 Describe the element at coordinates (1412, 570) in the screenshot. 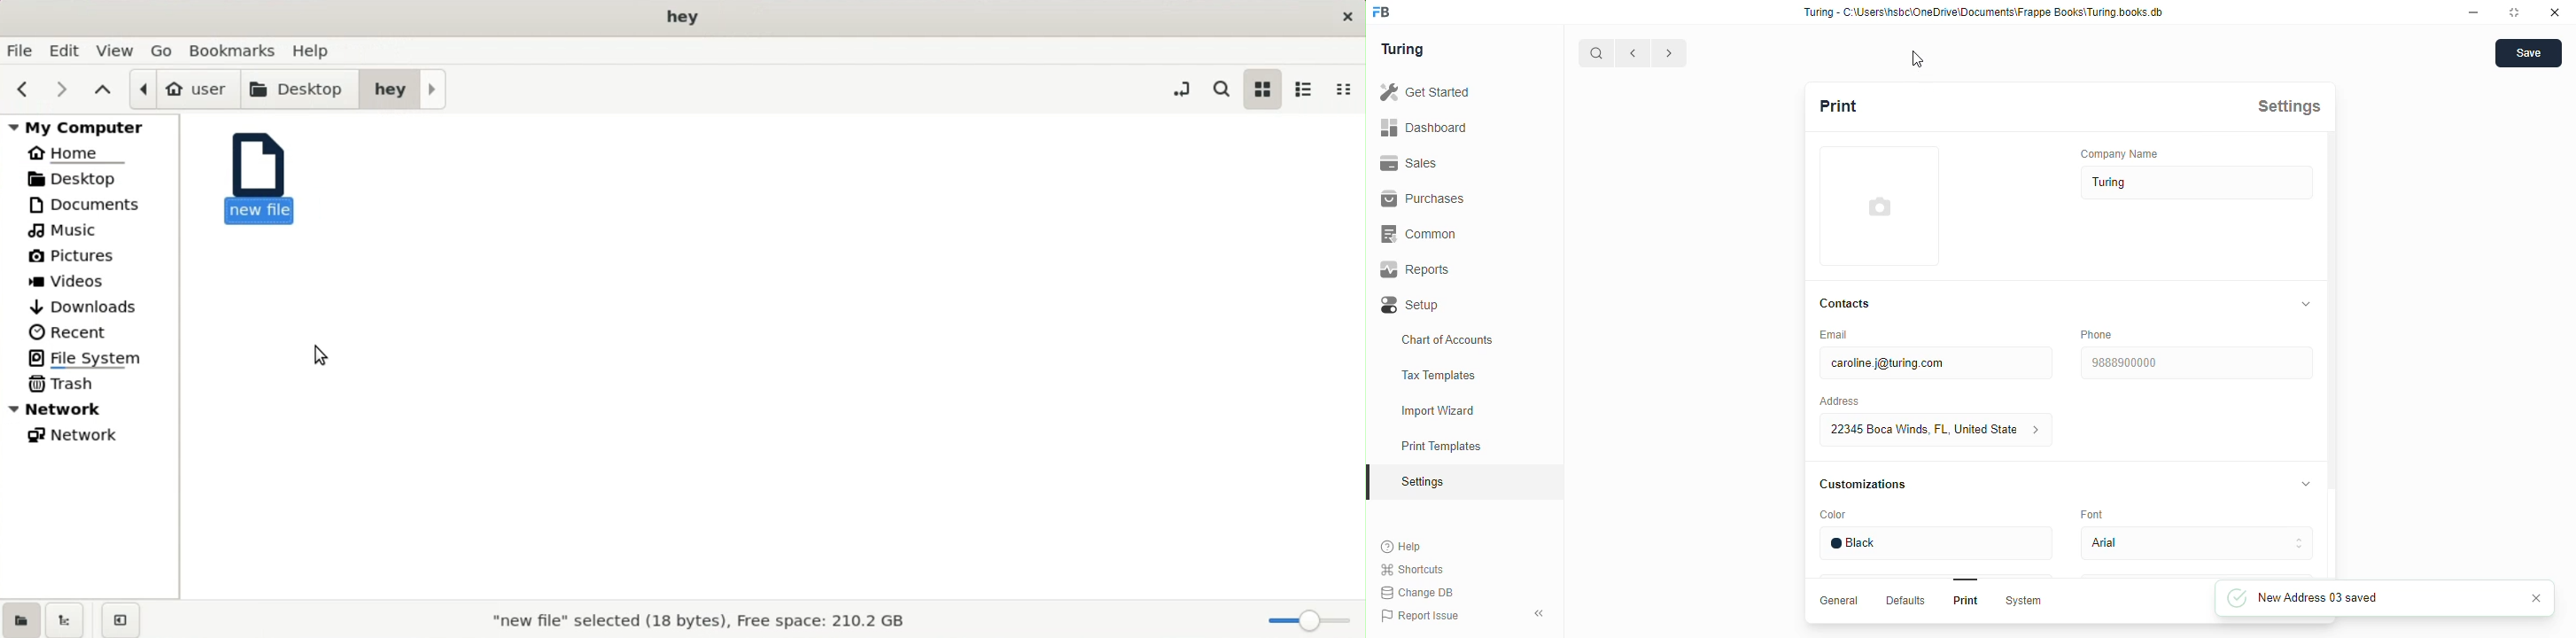

I see `shortcuts` at that location.